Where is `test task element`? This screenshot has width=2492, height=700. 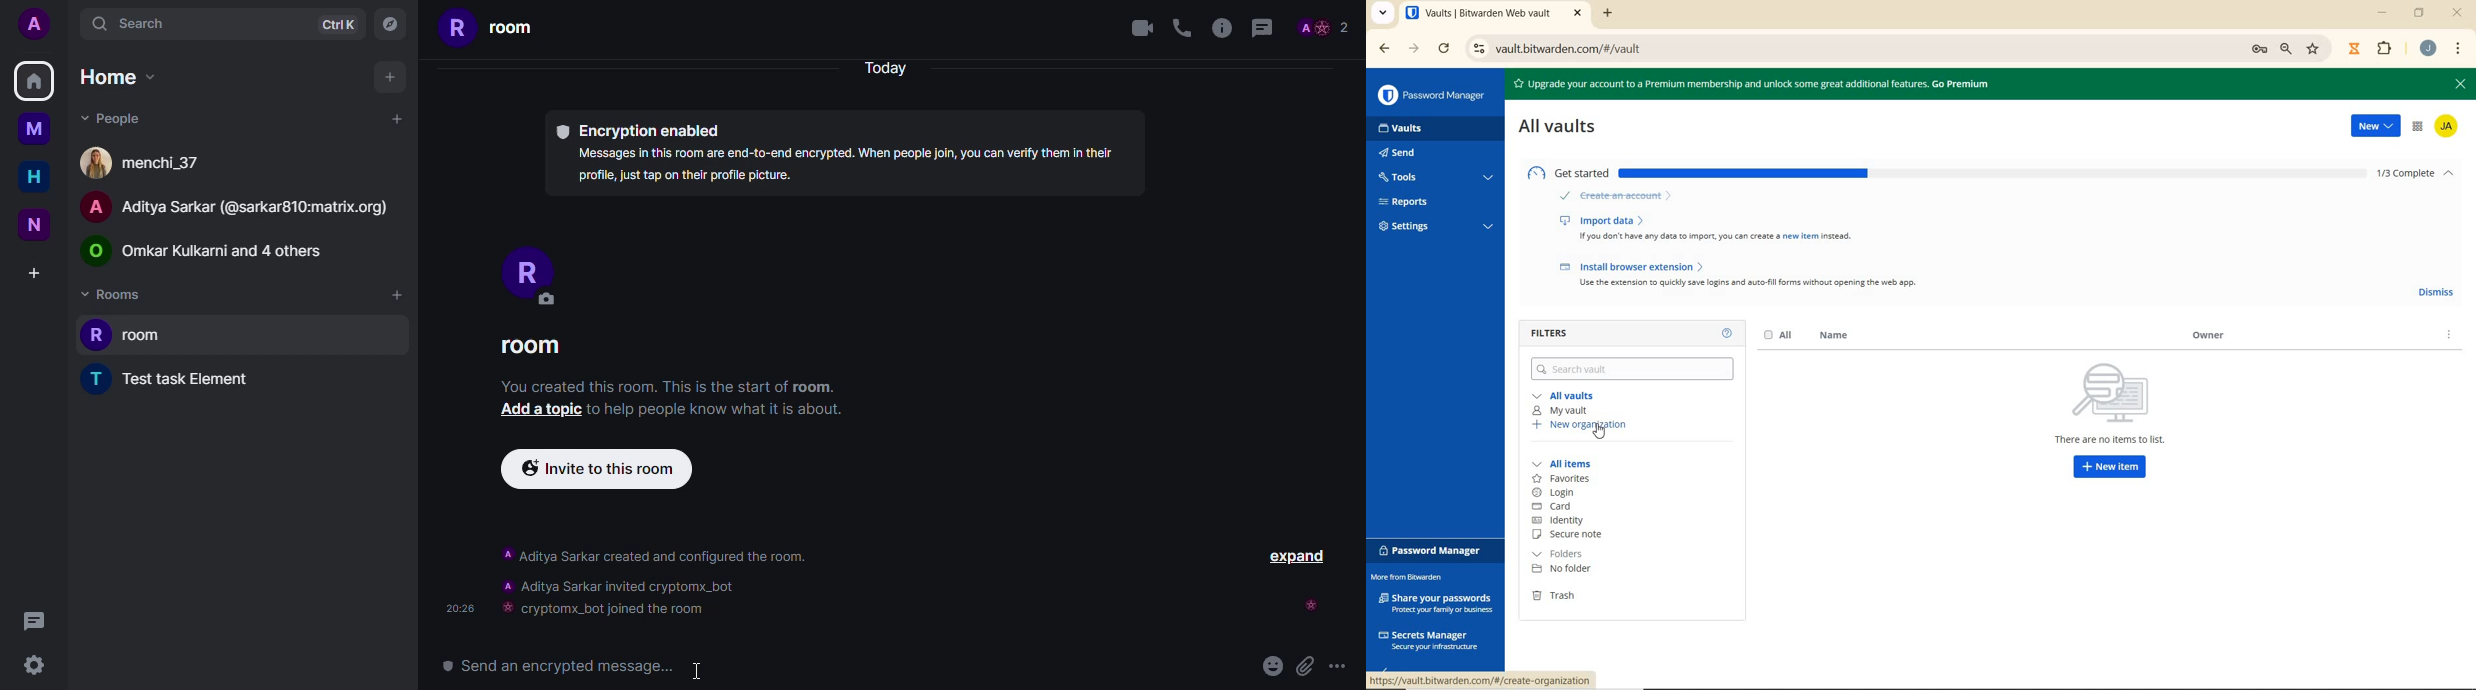 test task element is located at coordinates (173, 379).